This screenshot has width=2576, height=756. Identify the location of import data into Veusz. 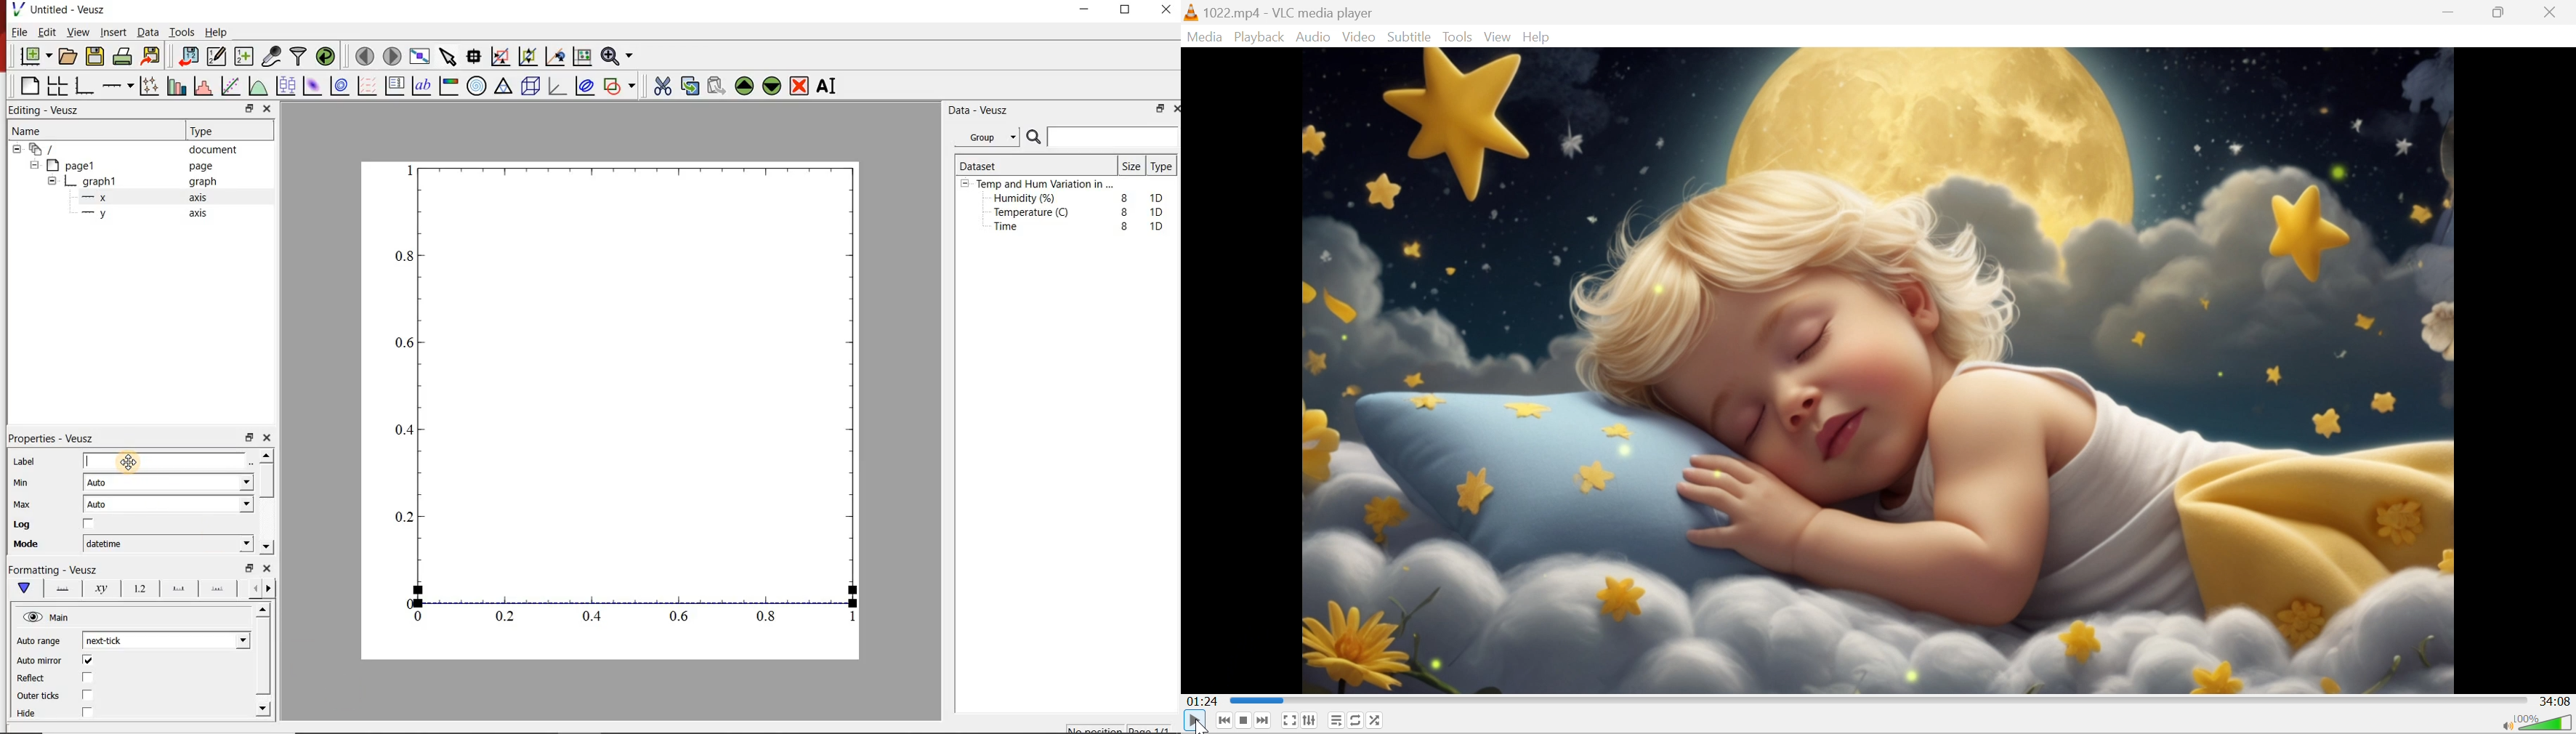
(188, 55).